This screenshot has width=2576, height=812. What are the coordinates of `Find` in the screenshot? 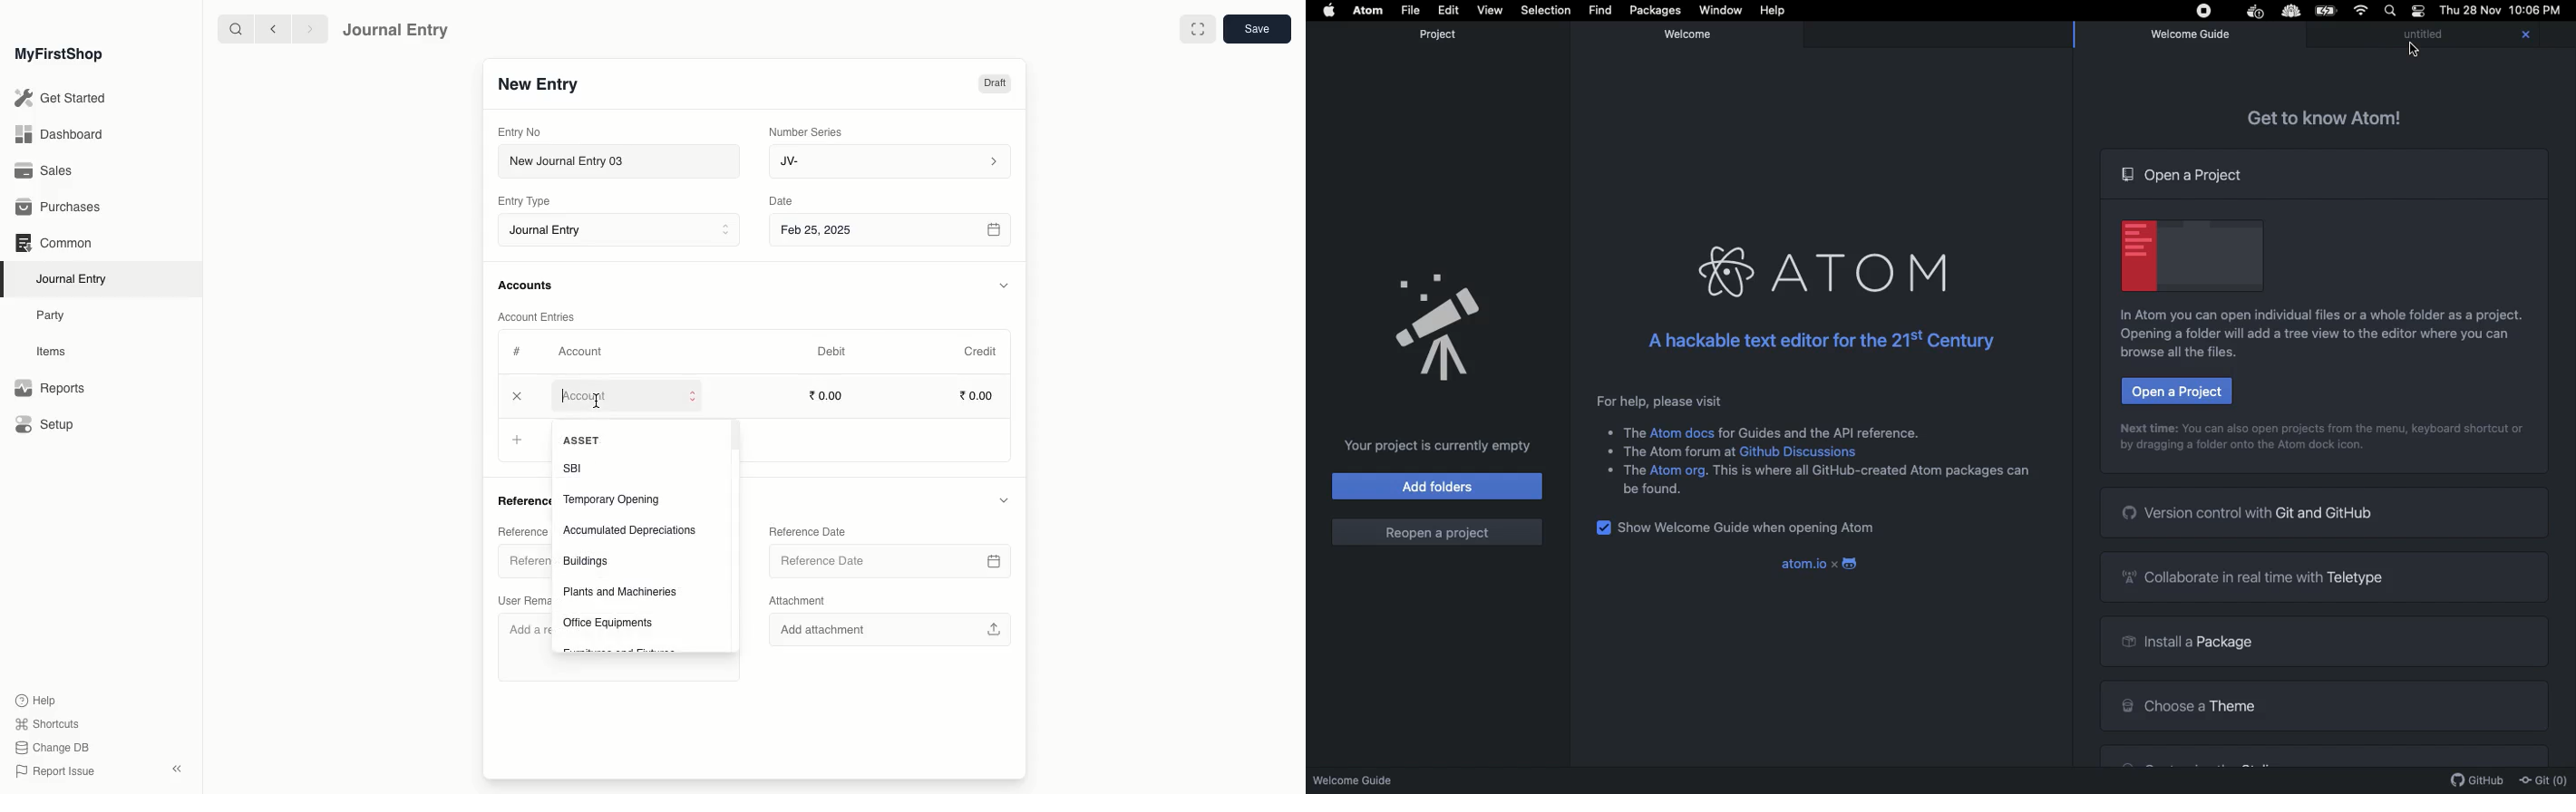 It's located at (1599, 10).